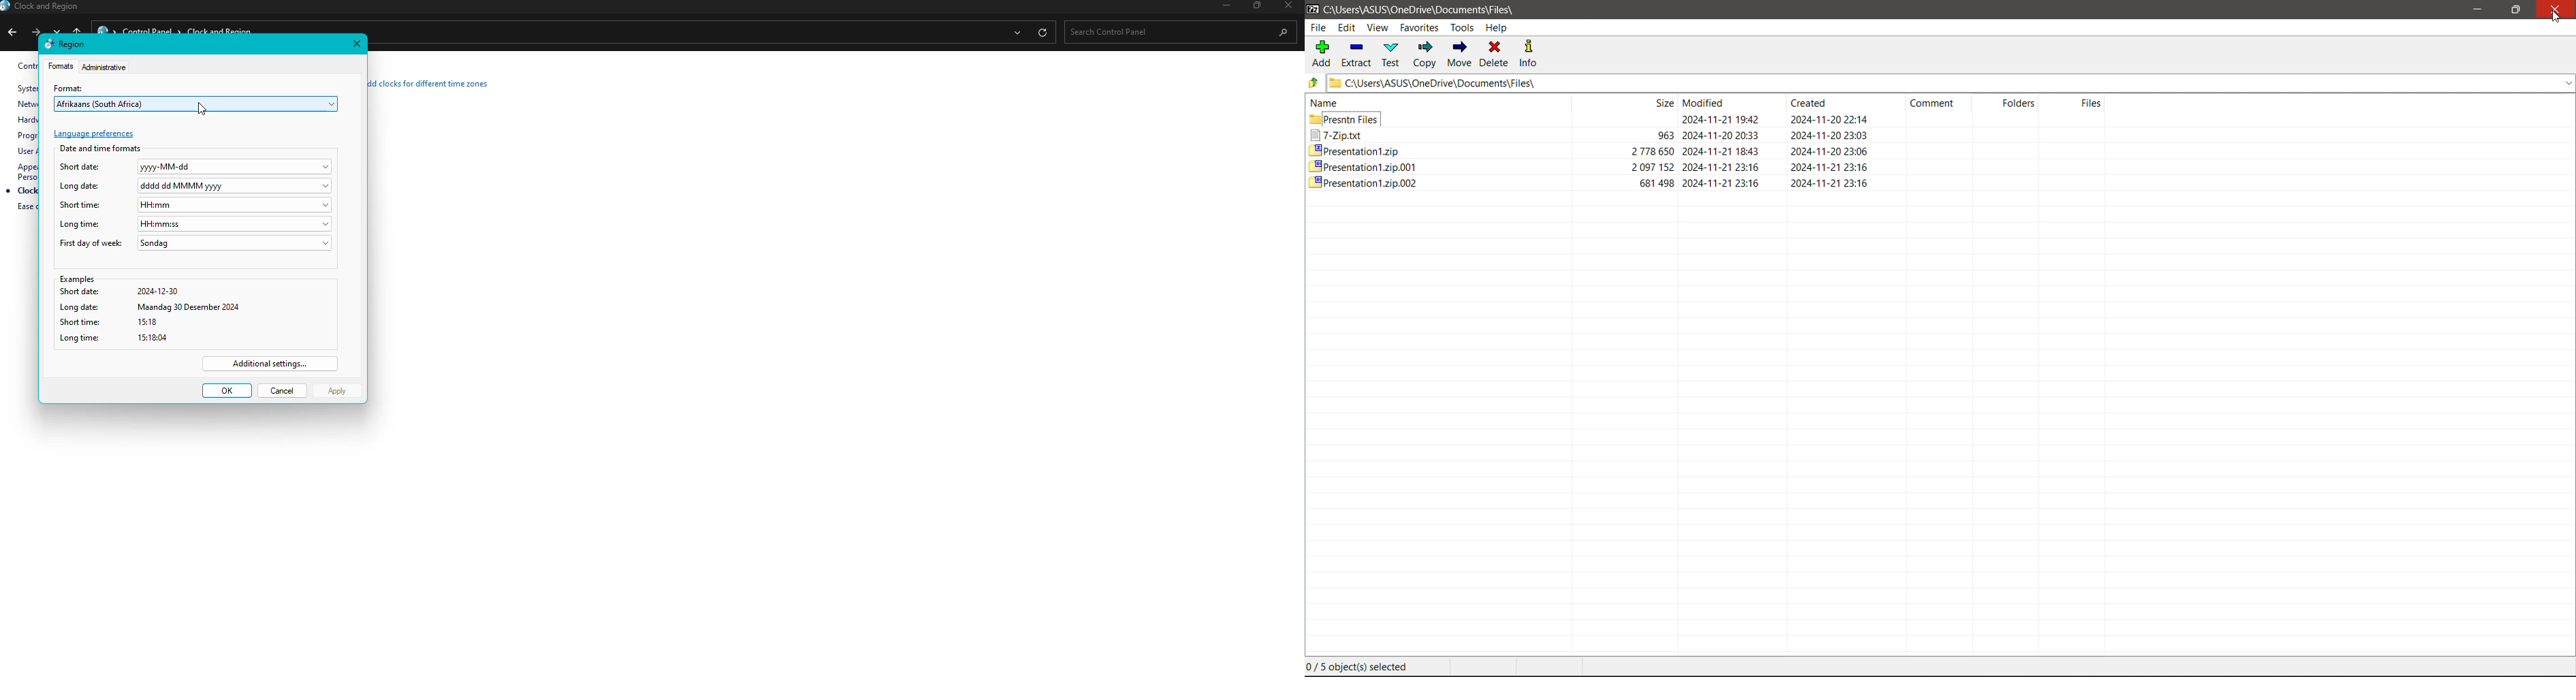 Image resolution: width=2576 pixels, height=700 pixels. Describe the element at coordinates (1254, 6) in the screenshot. I see `Restore` at that location.